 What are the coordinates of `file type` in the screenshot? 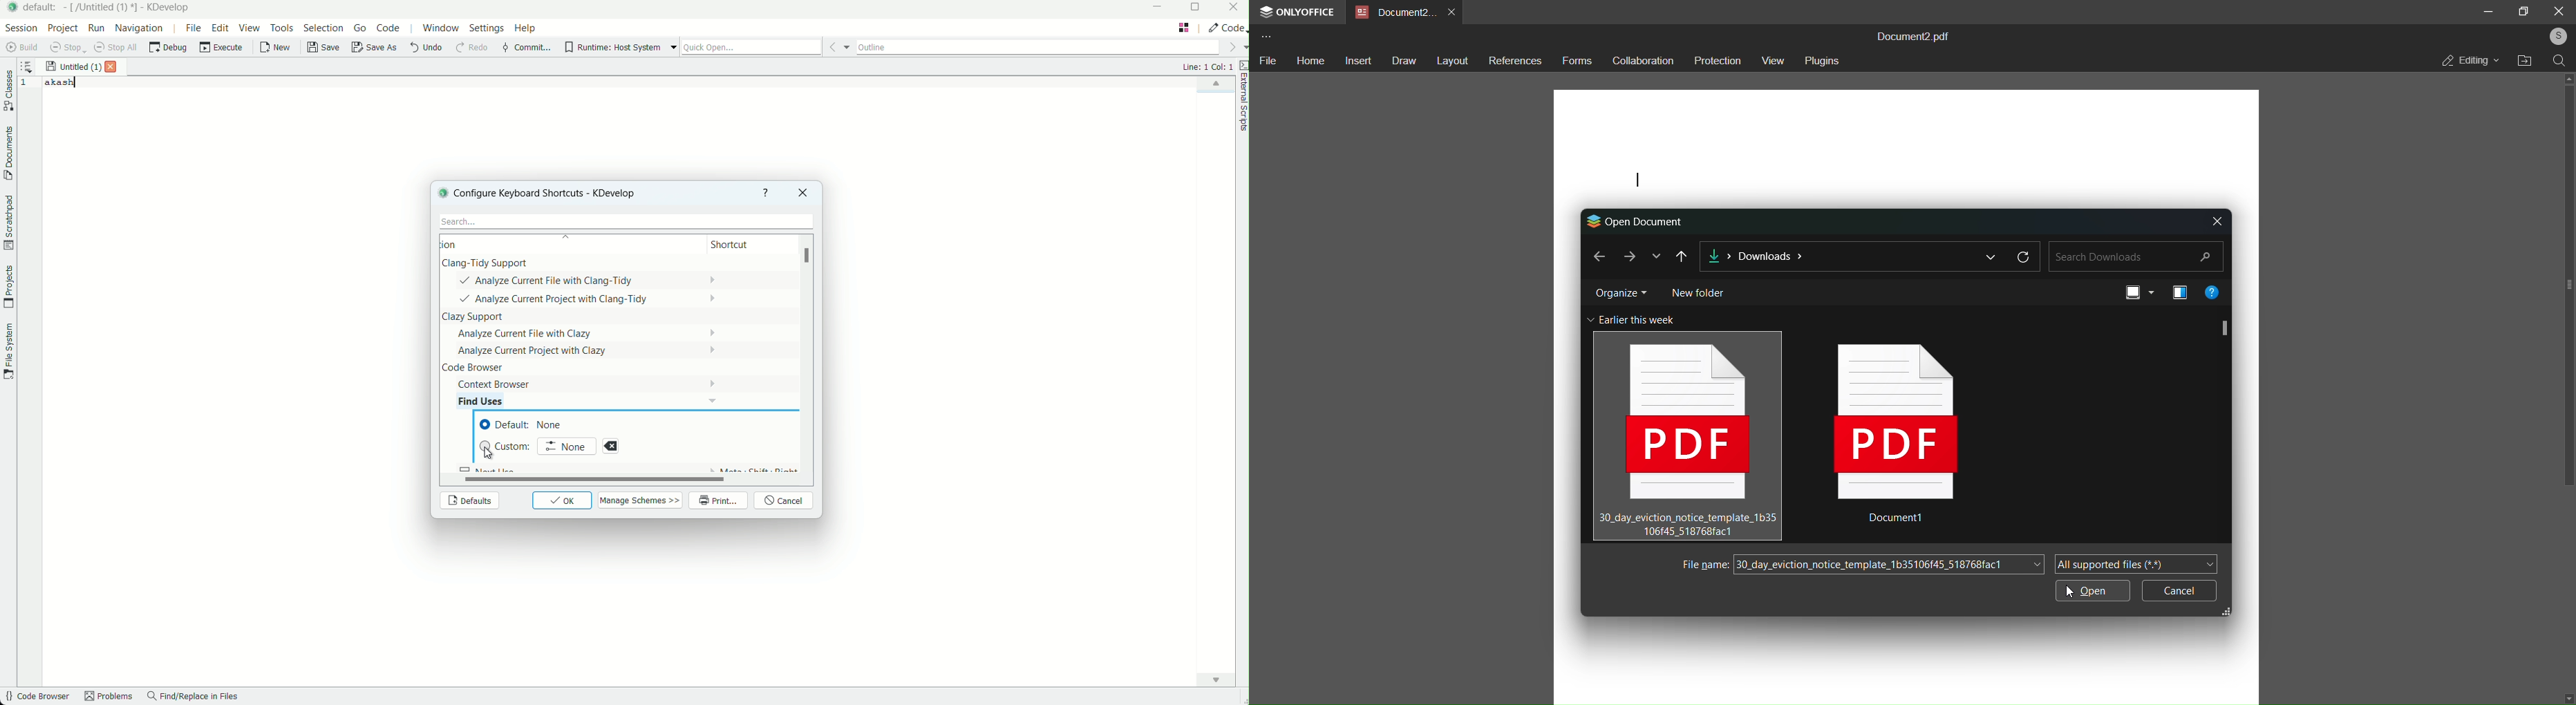 It's located at (2134, 563).